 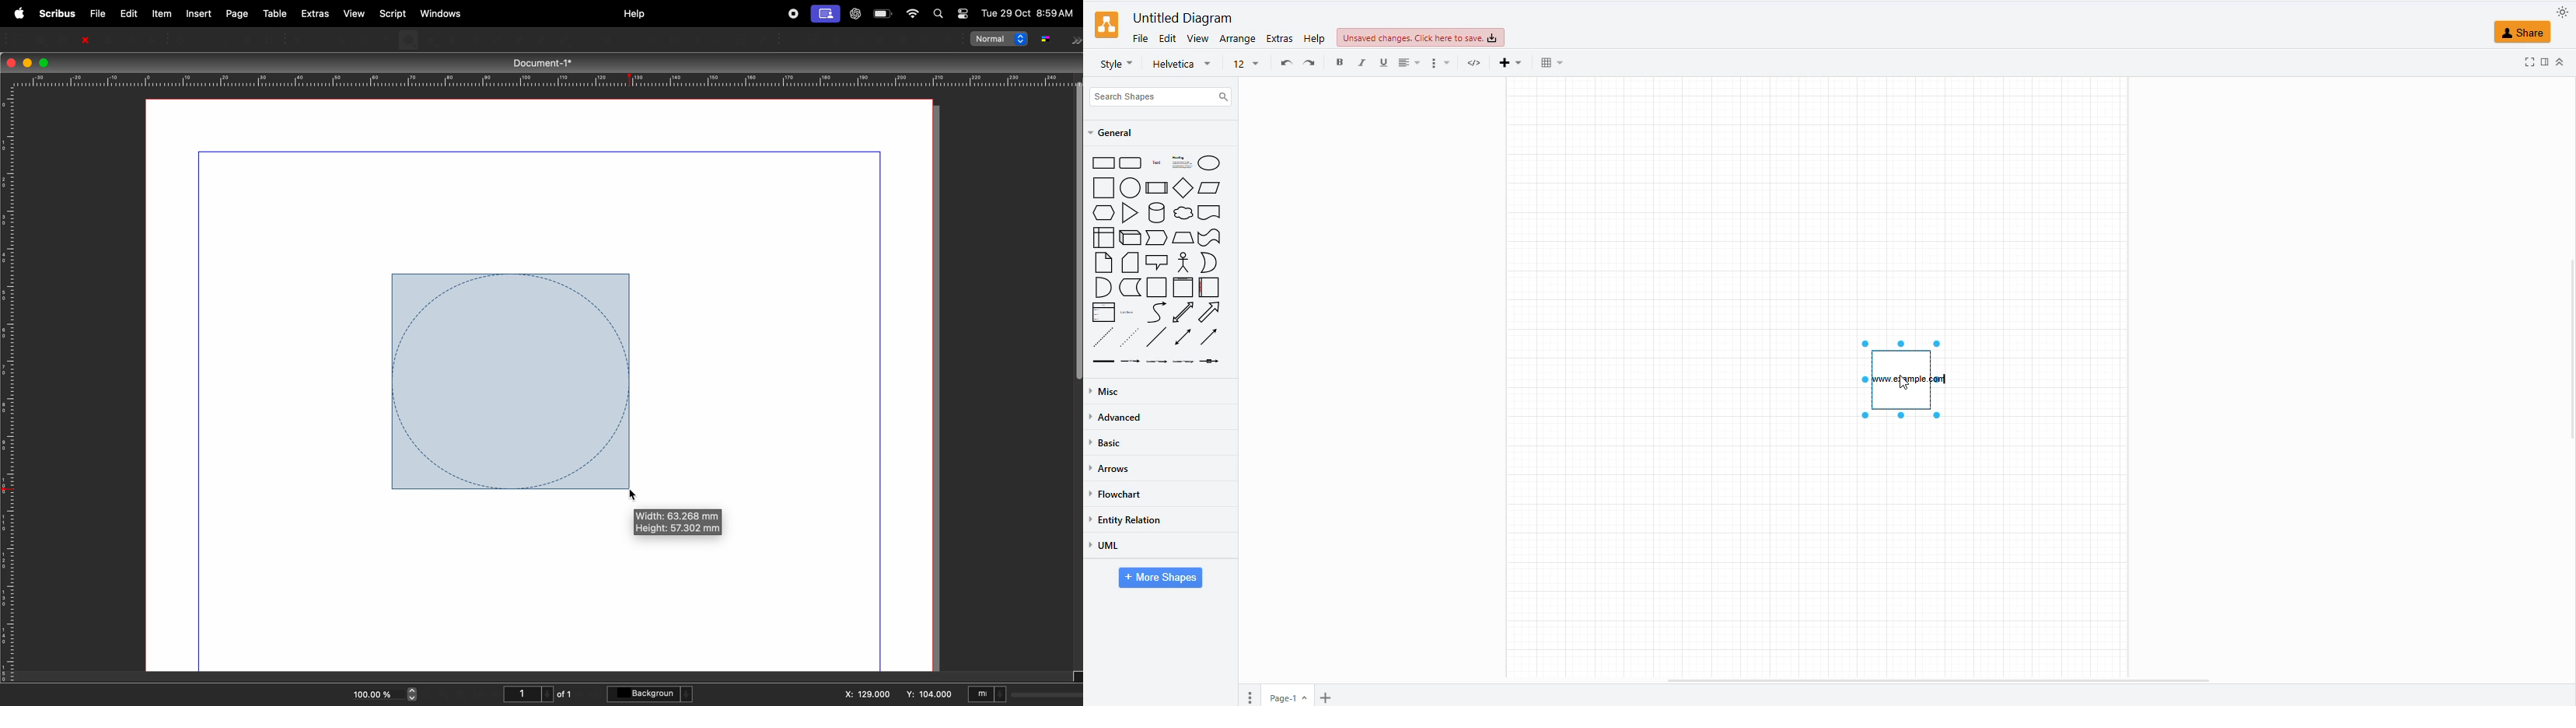 I want to click on item, so click(x=162, y=14).